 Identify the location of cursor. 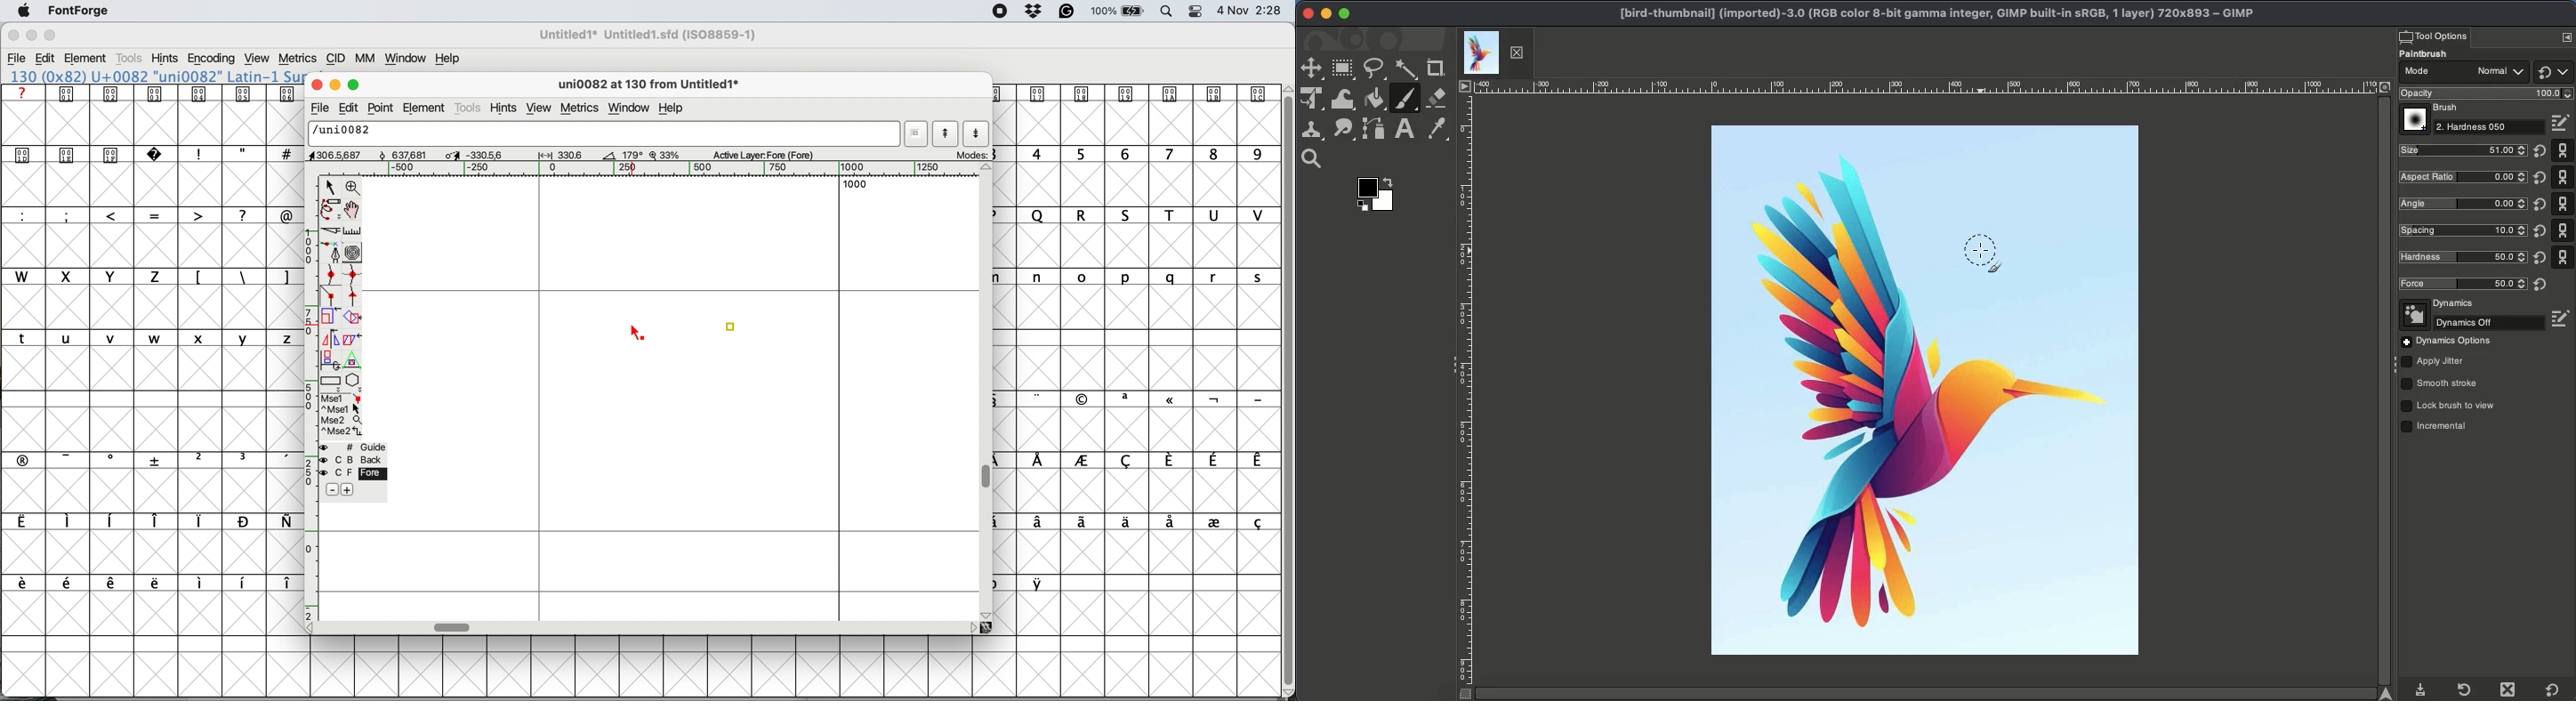
(637, 331).